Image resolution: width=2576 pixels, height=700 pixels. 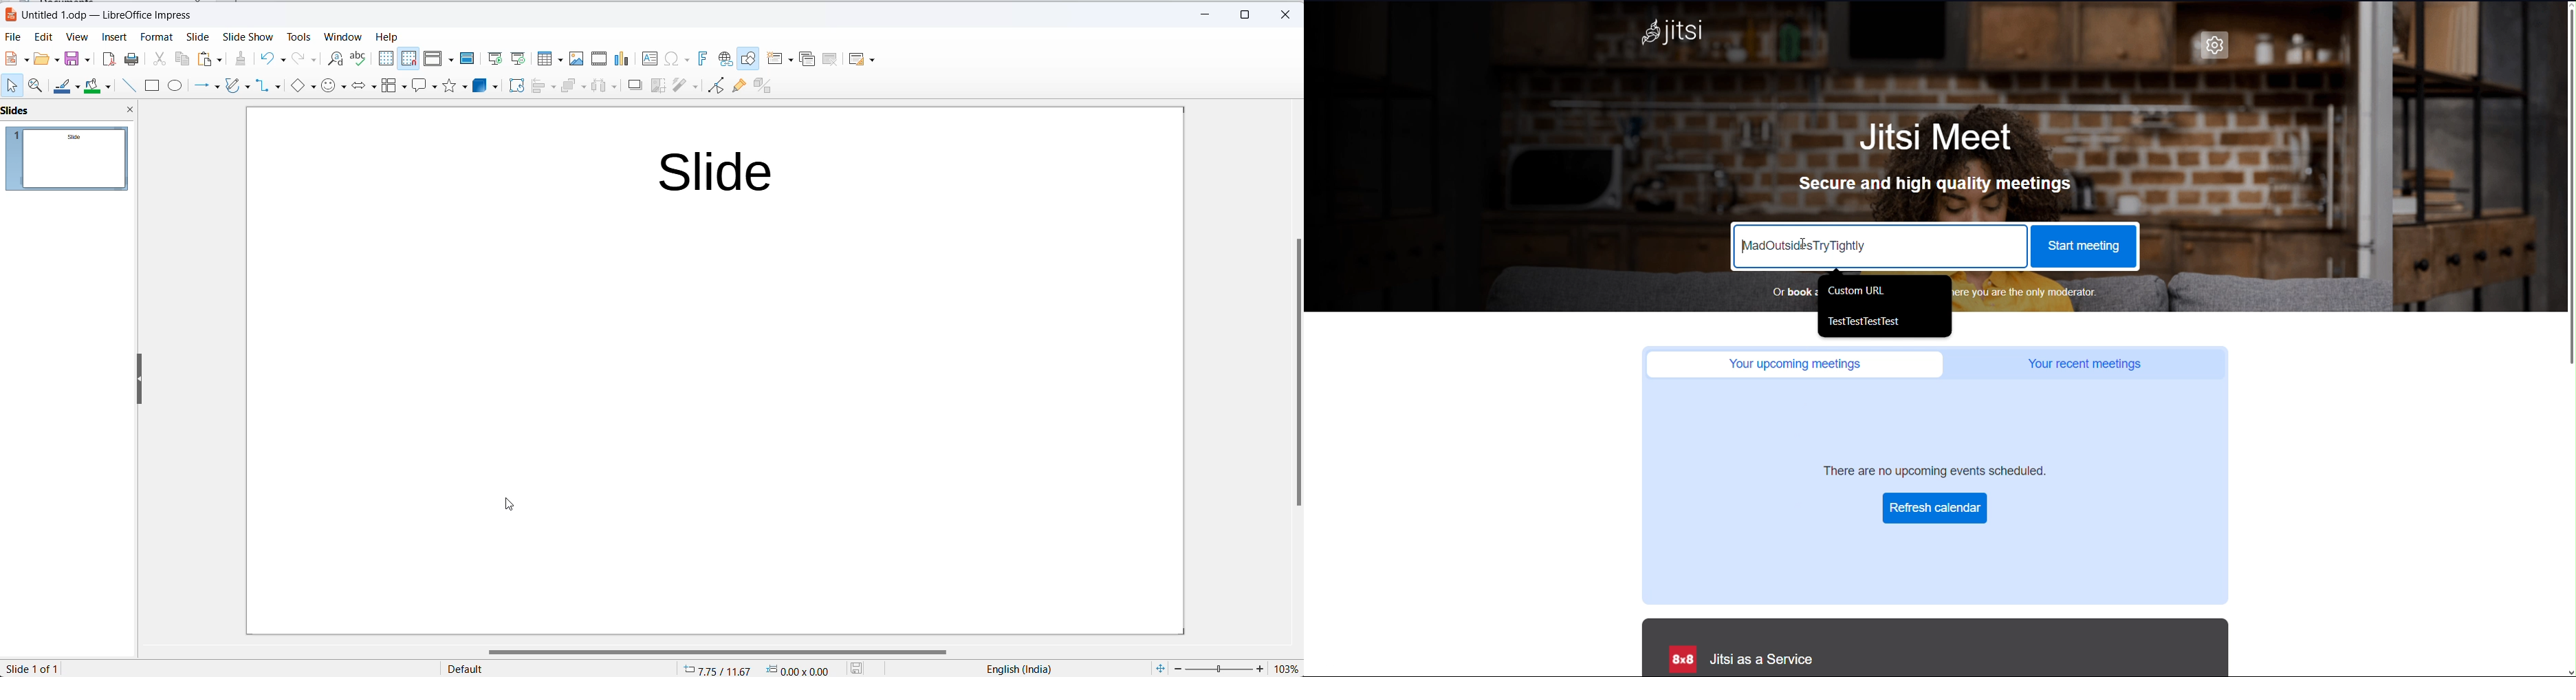 What do you see at coordinates (269, 87) in the screenshot?
I see `connectors` at bounding box center [269, 87].